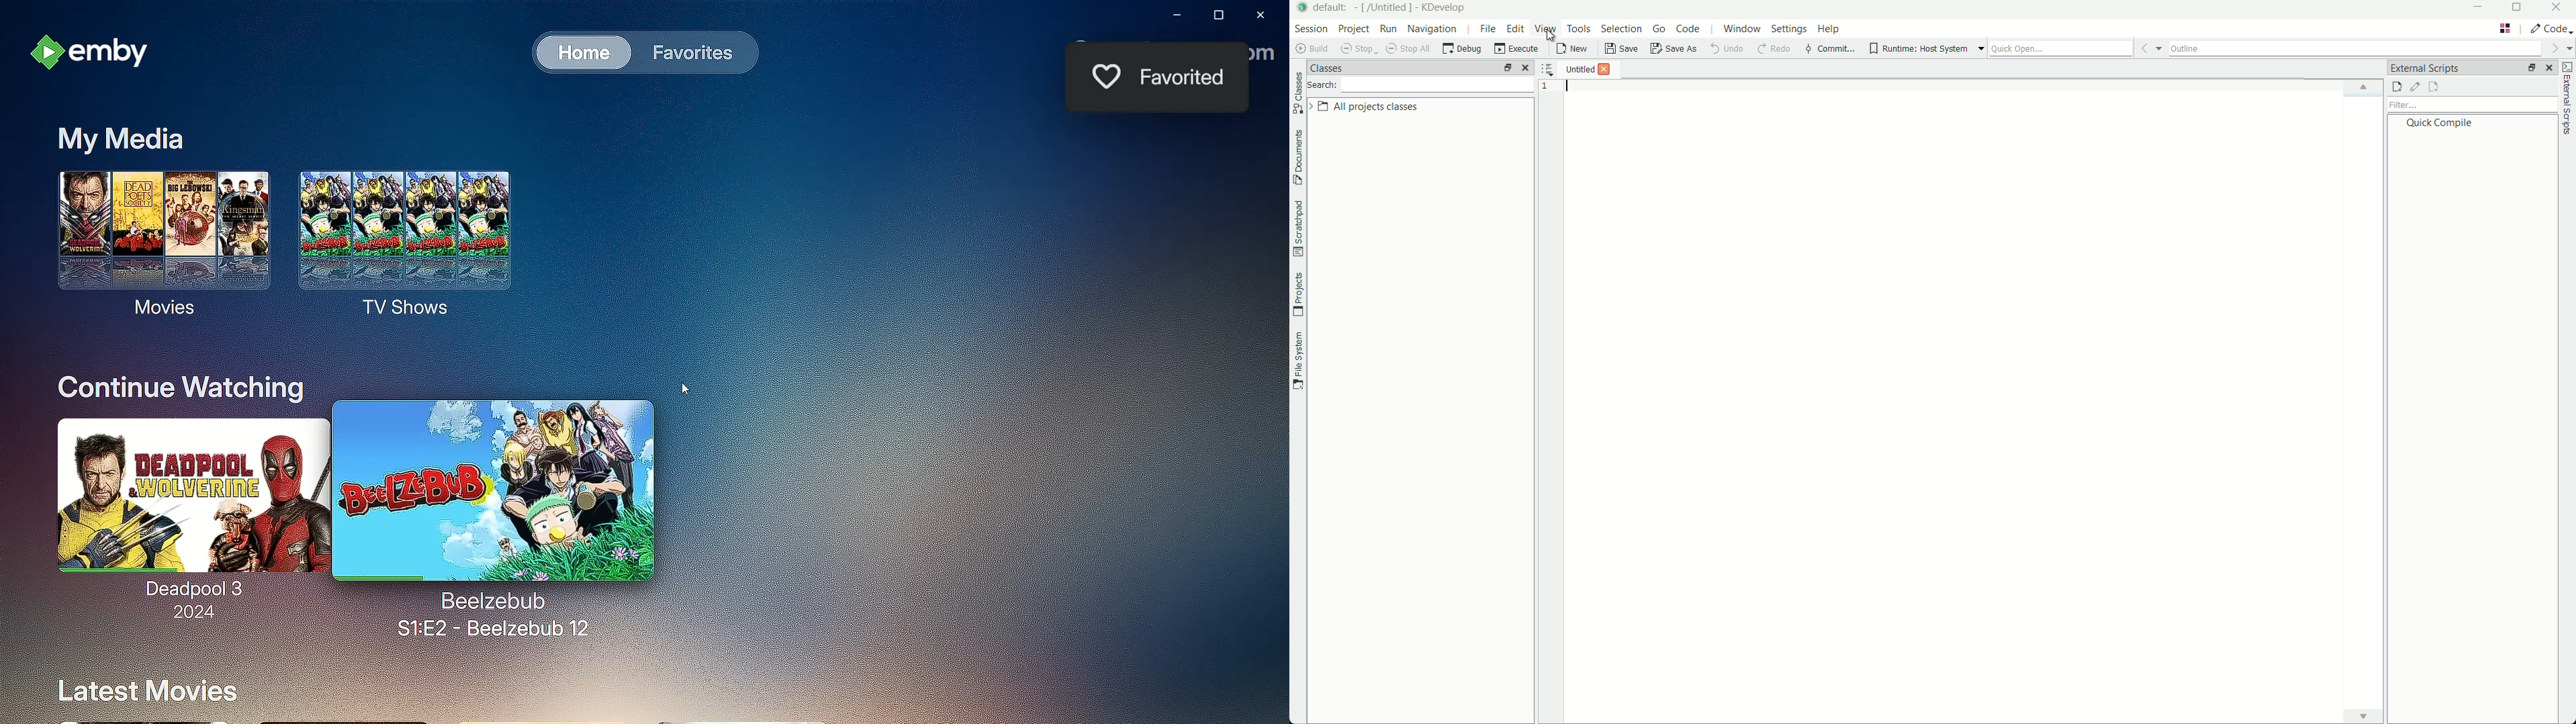 The image size is (2576, 728). Describe the element at coordinates (157, 245) in the screenshot. I see `Movies` at that location.